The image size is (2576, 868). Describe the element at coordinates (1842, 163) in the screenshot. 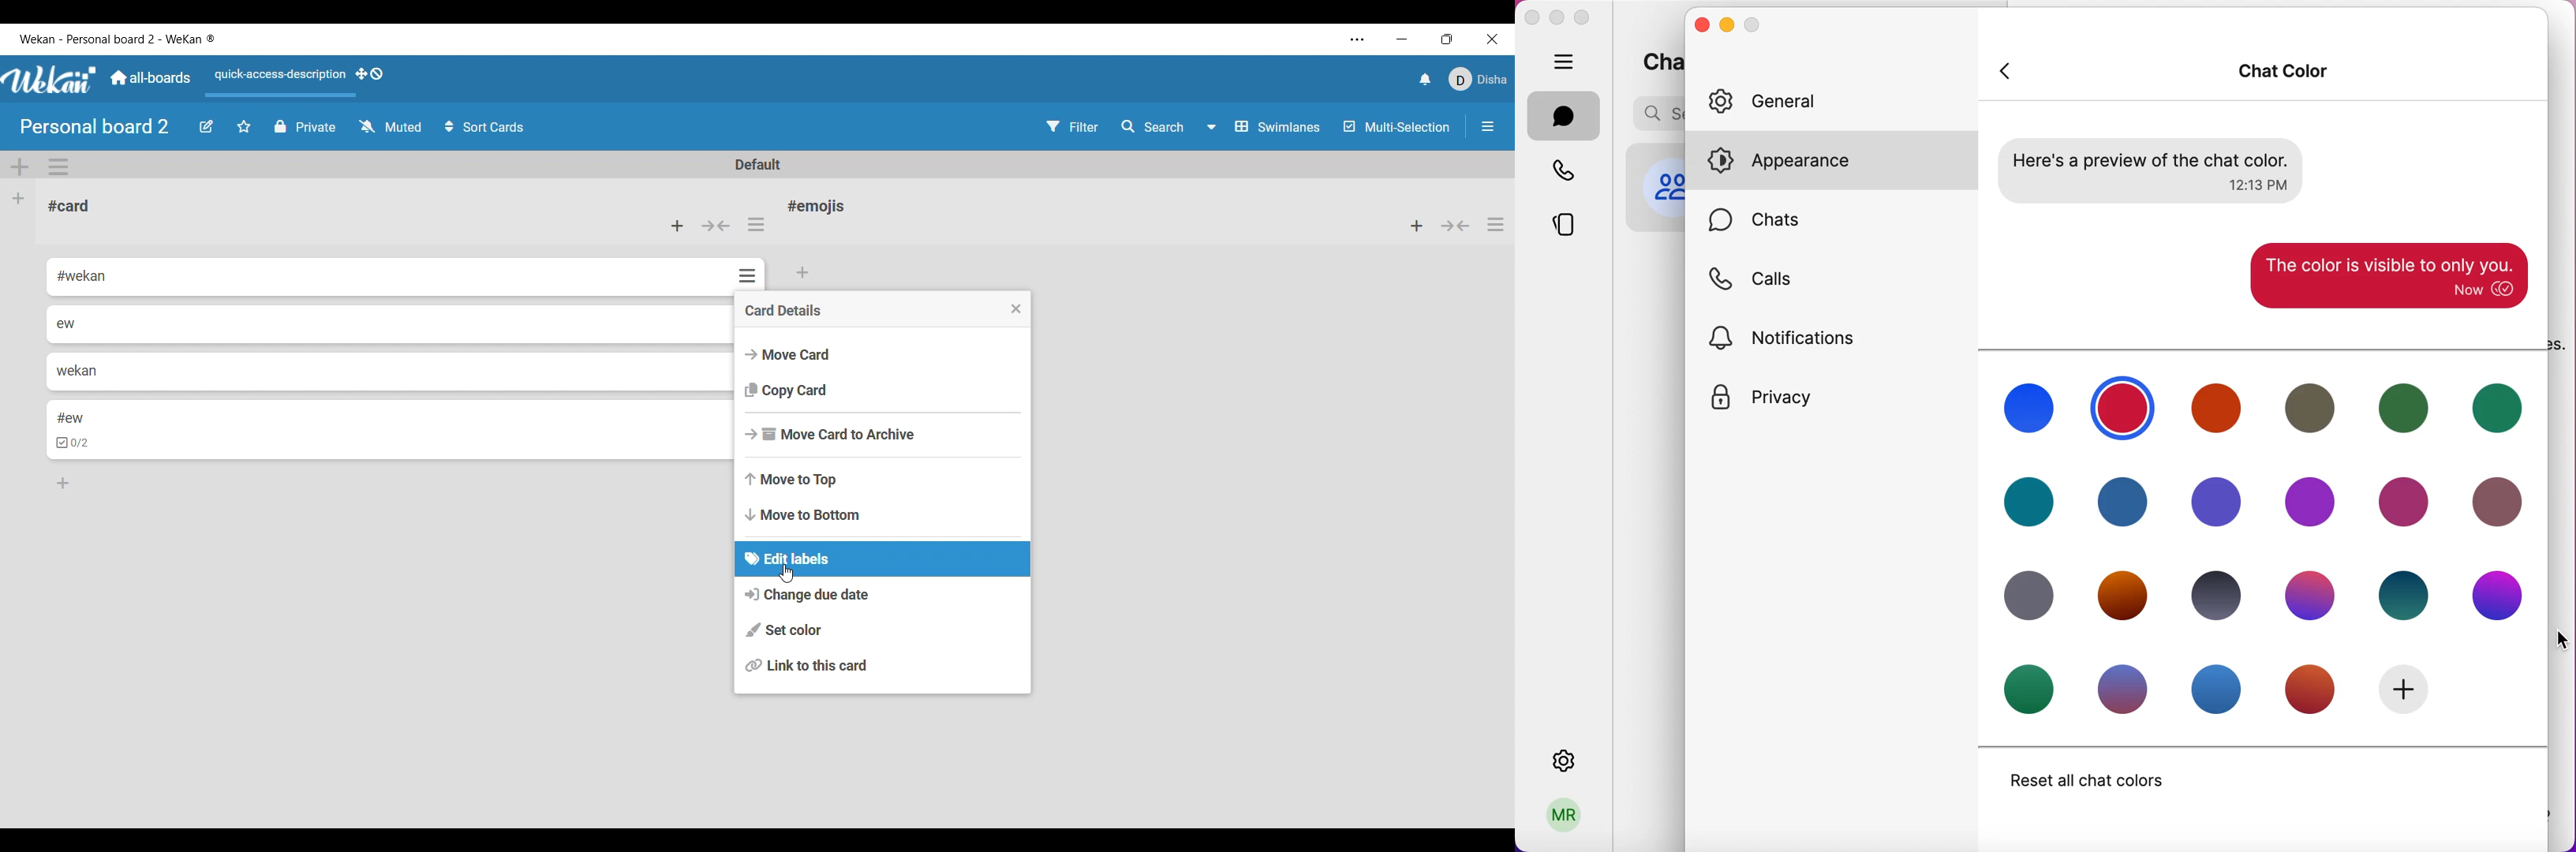

I see `appearance` at that location.